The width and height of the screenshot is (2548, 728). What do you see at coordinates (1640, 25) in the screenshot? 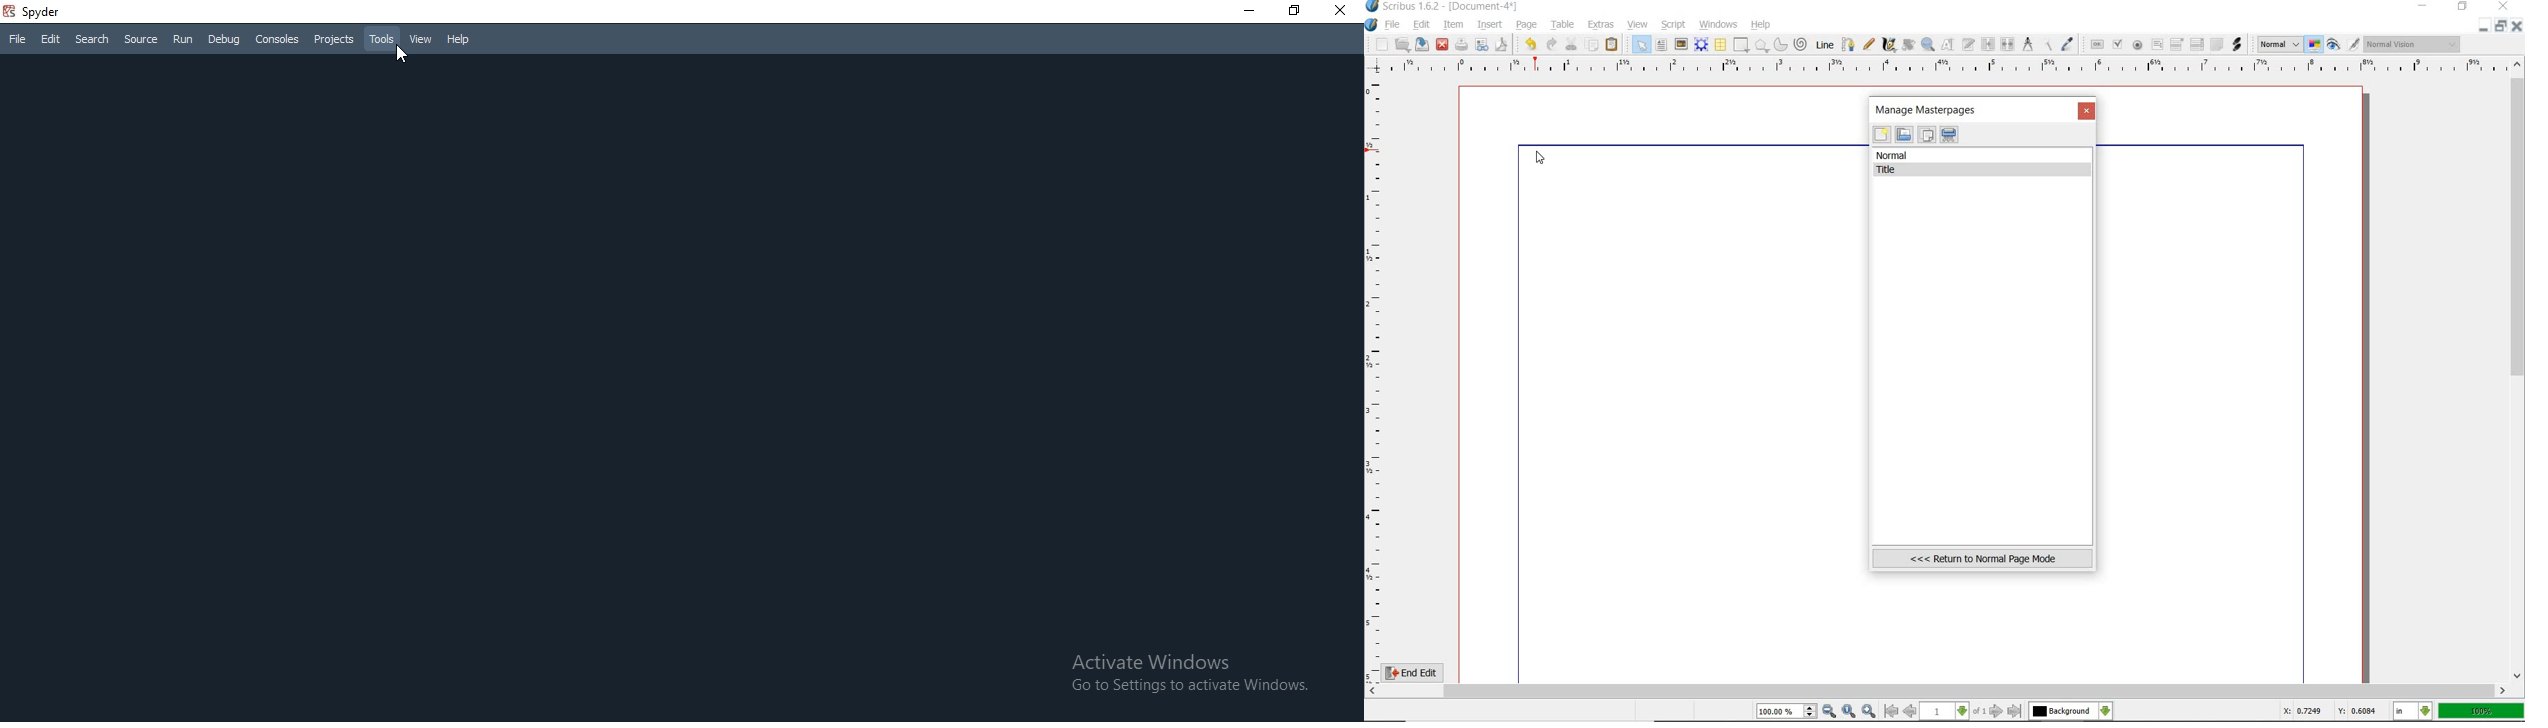
I see `view` at bounding box center [1640, 25].